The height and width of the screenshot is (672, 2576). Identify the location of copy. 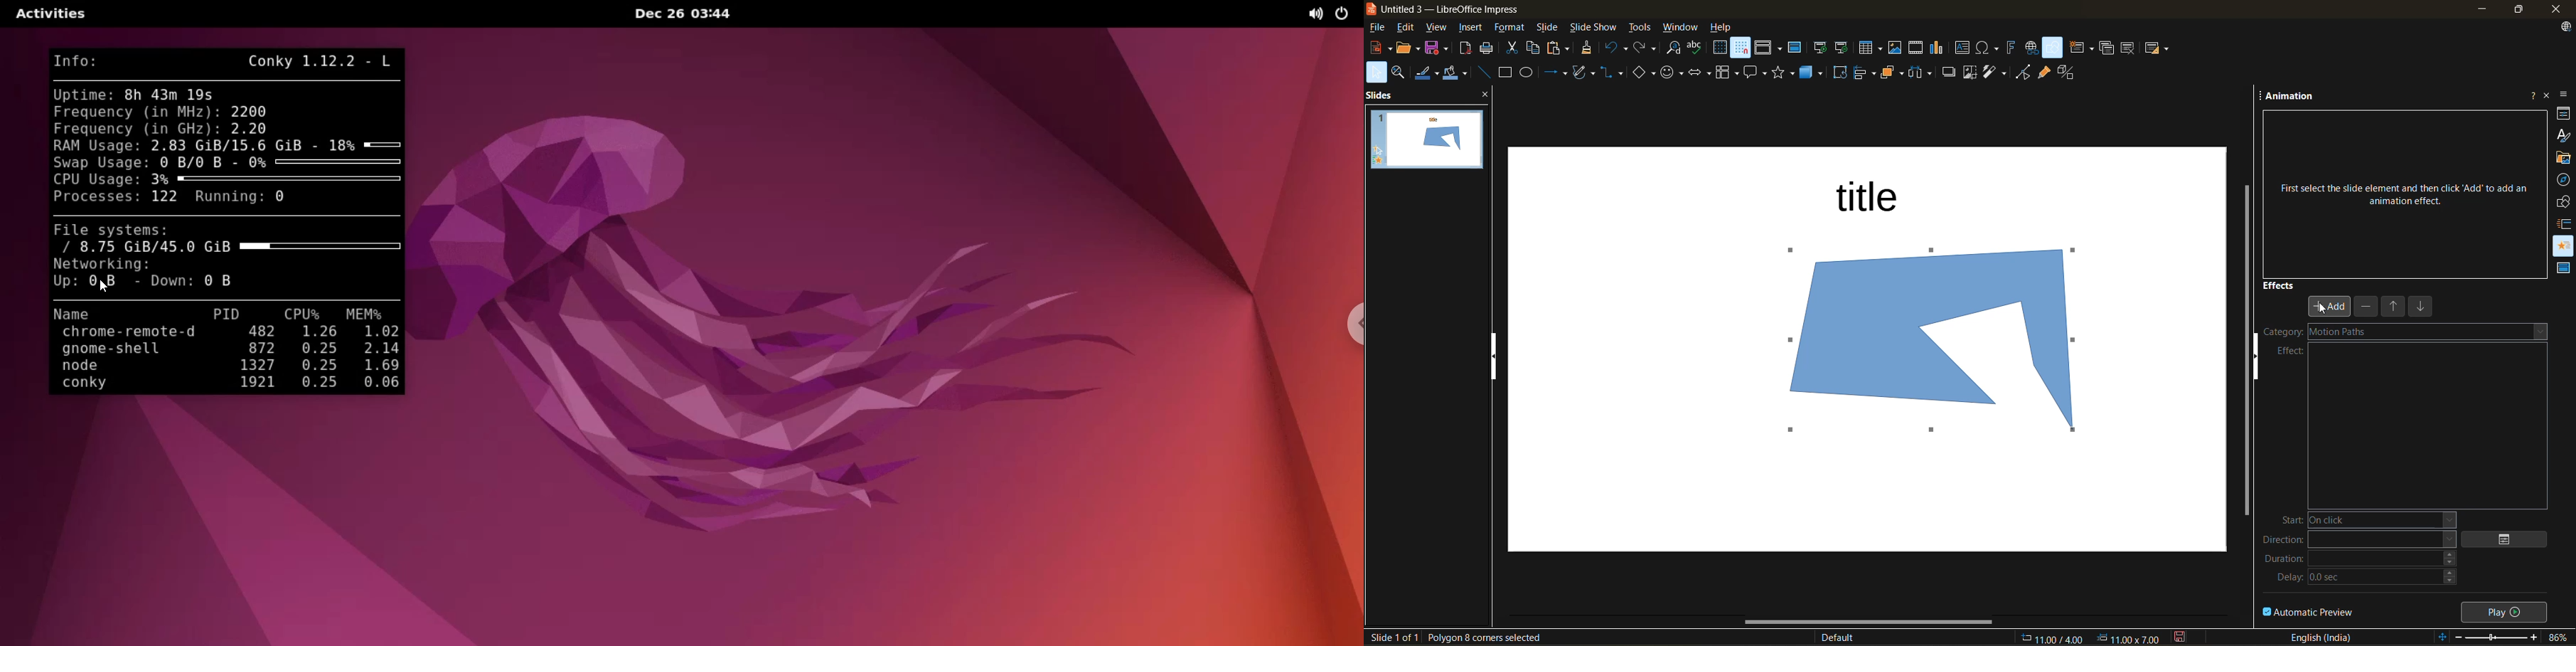
(1535, 49).